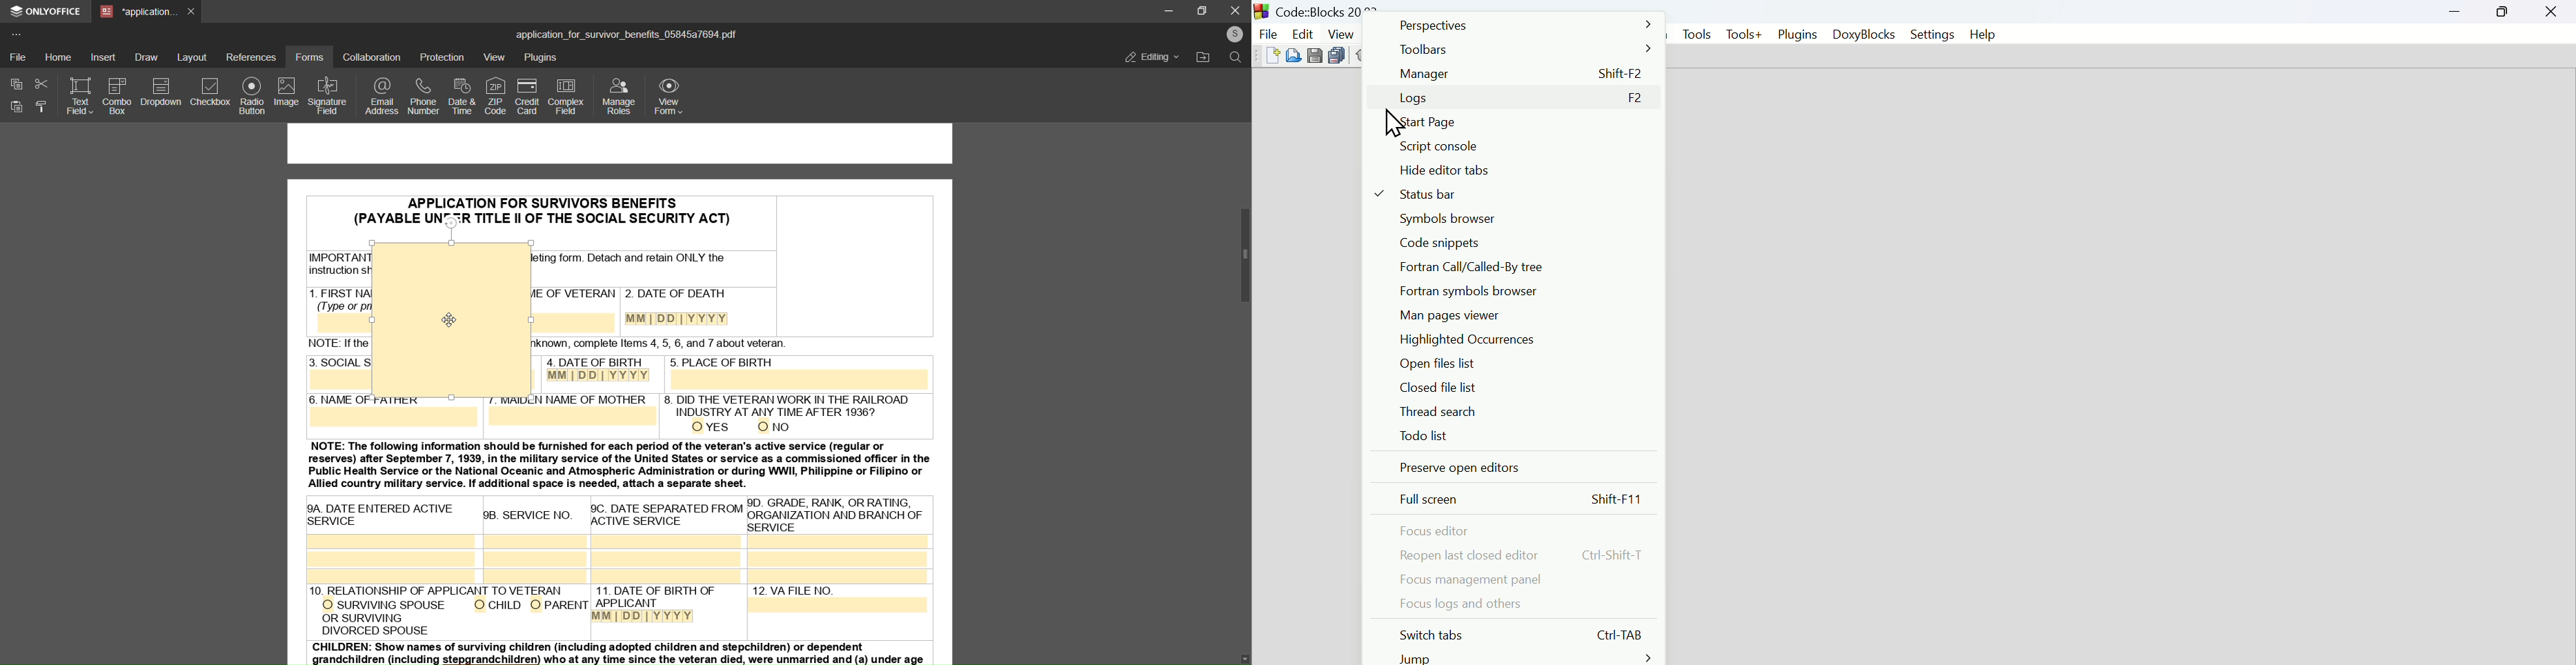  What do you see at coordinates (460, 96) in the screenshot?
I see `date and time` at bounding box center [460, 96].